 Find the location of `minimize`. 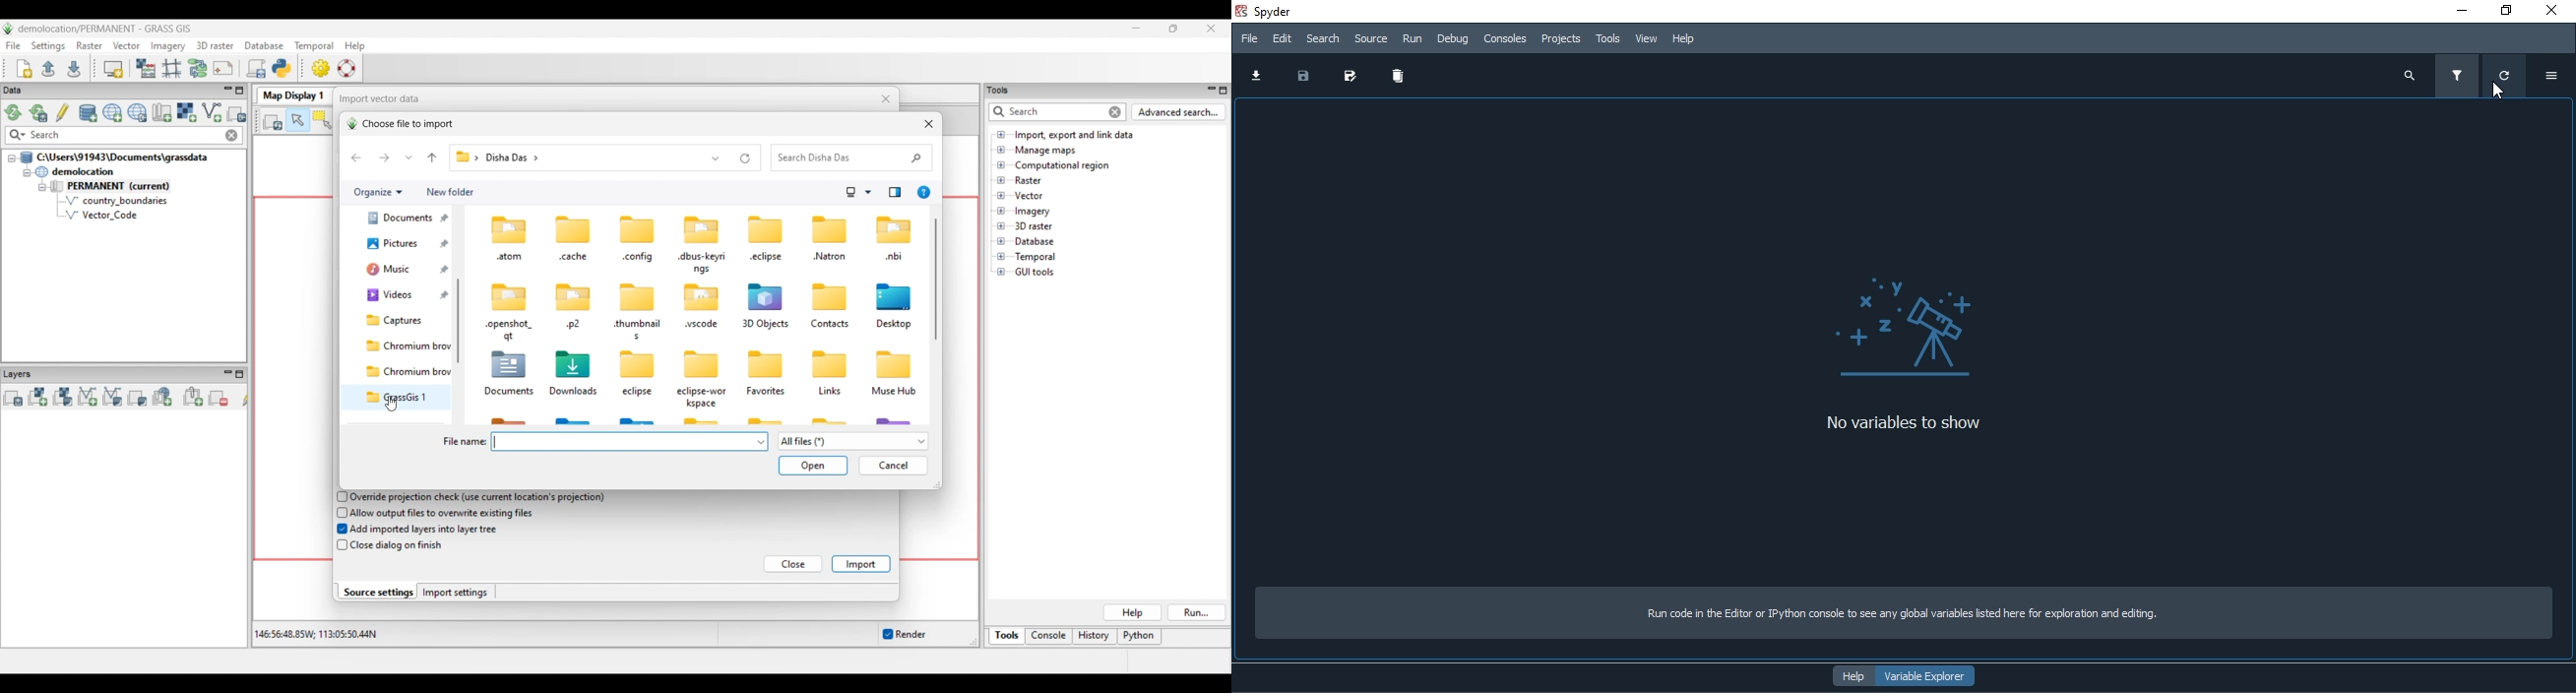

minimize is located at coordinates (2464, 12).